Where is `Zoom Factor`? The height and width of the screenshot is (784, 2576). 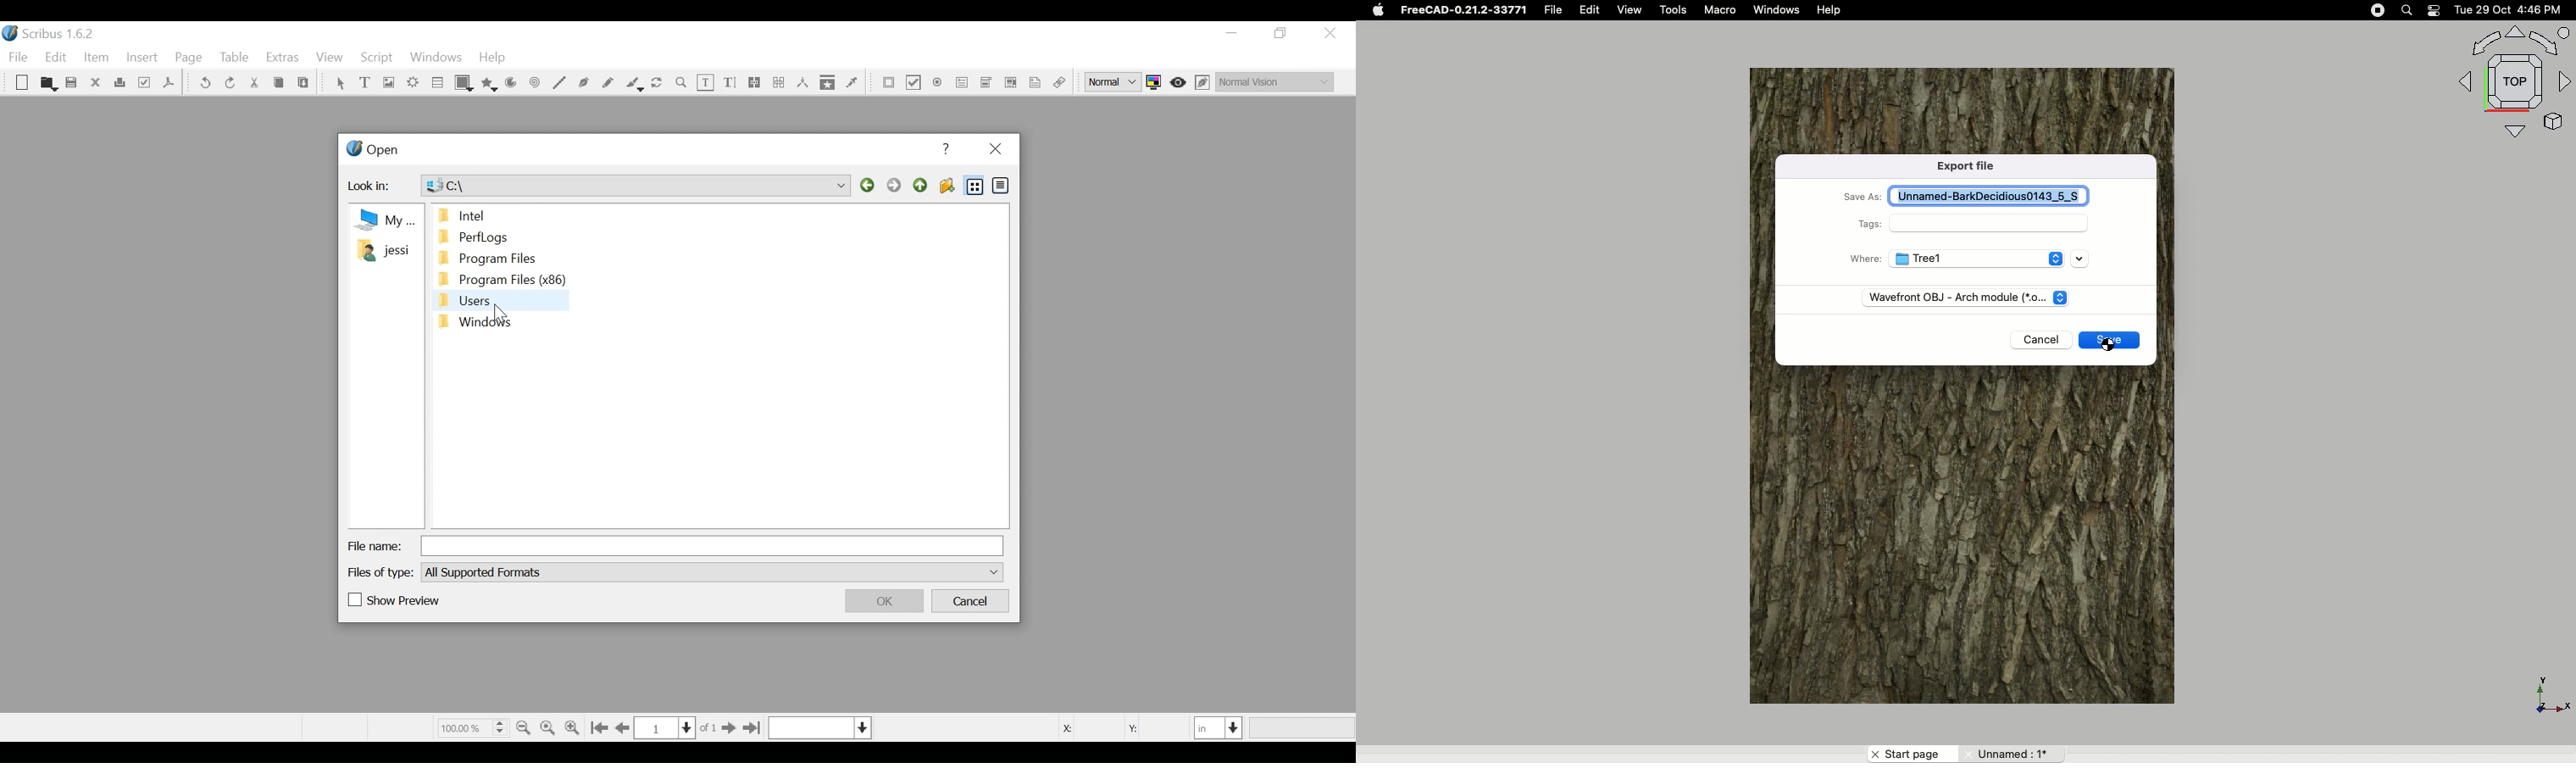
Zoom Factor is located at coordinates (472, 727).